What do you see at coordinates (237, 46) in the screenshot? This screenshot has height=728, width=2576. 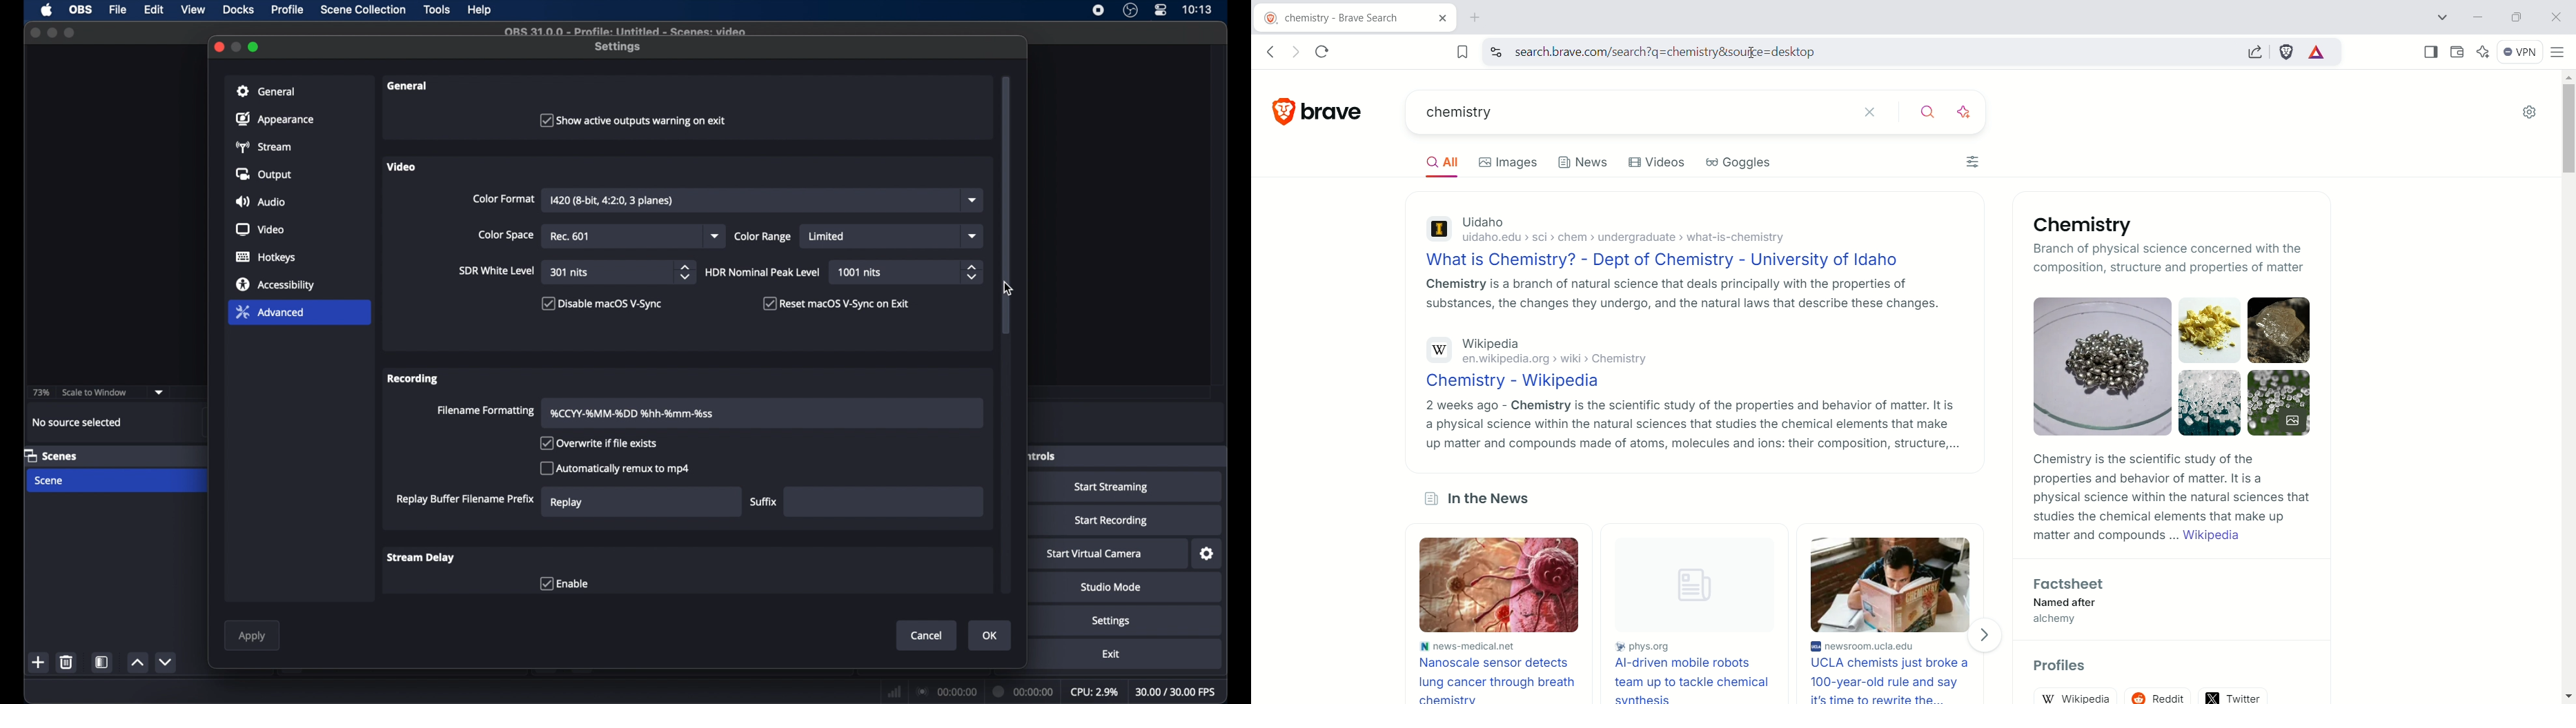 I see `minimize` at bounding box center [237, 46].